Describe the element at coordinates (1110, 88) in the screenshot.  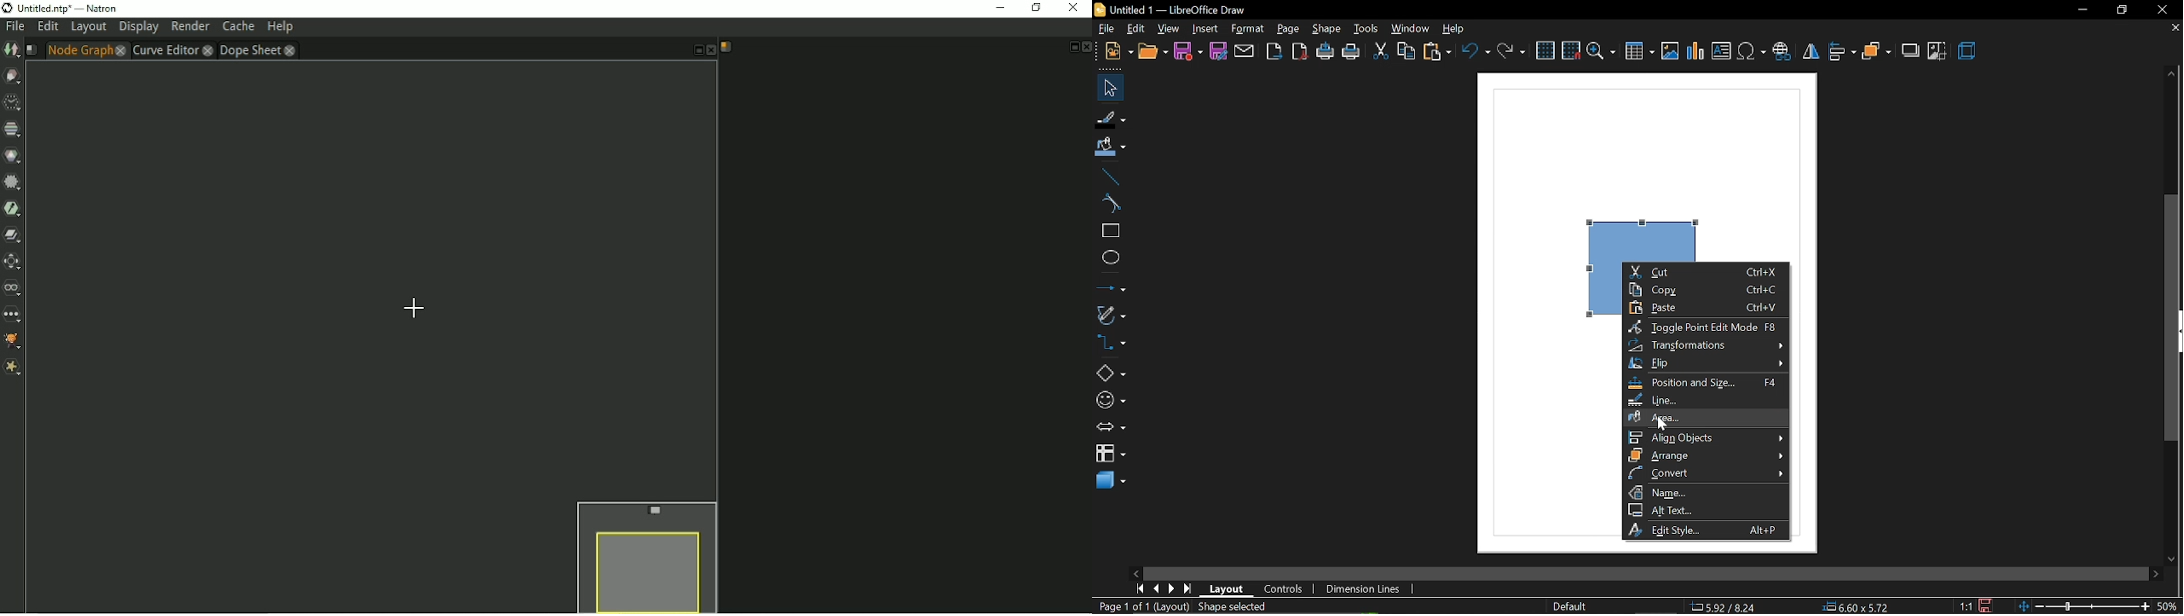
I see `select` at that location.